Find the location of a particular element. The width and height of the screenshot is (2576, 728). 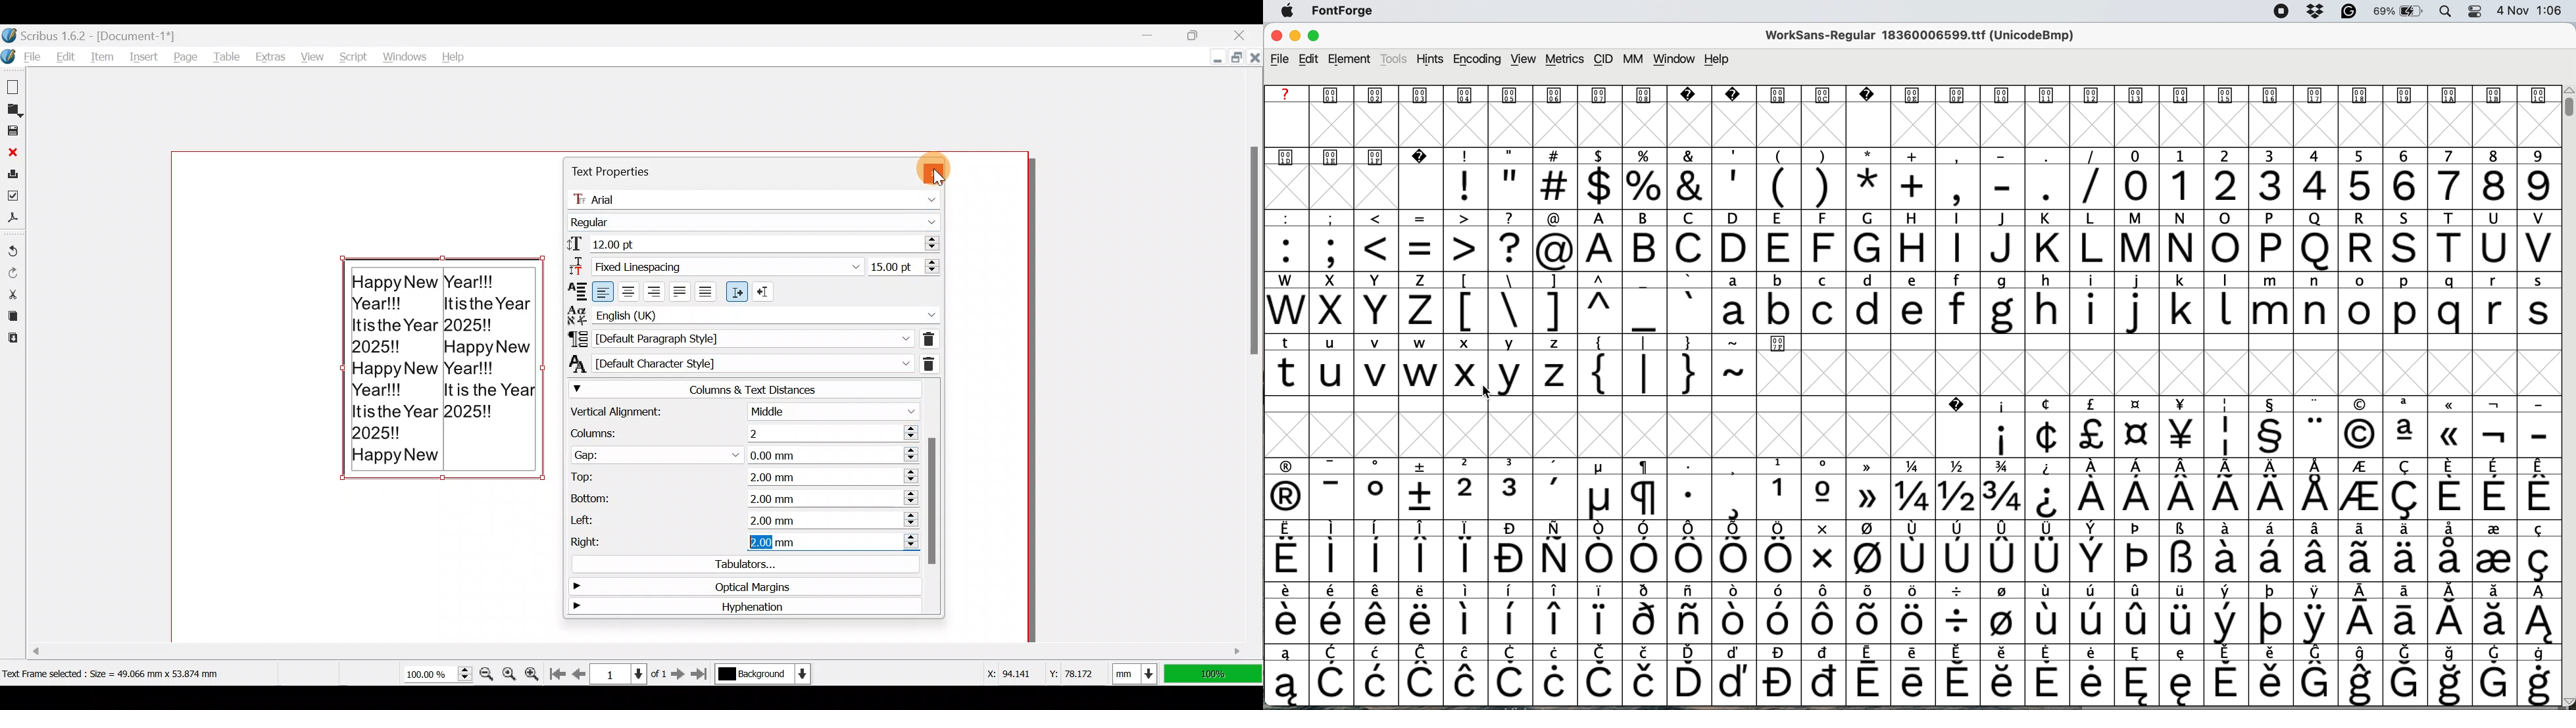

Help is located at coordinates (453, 54).